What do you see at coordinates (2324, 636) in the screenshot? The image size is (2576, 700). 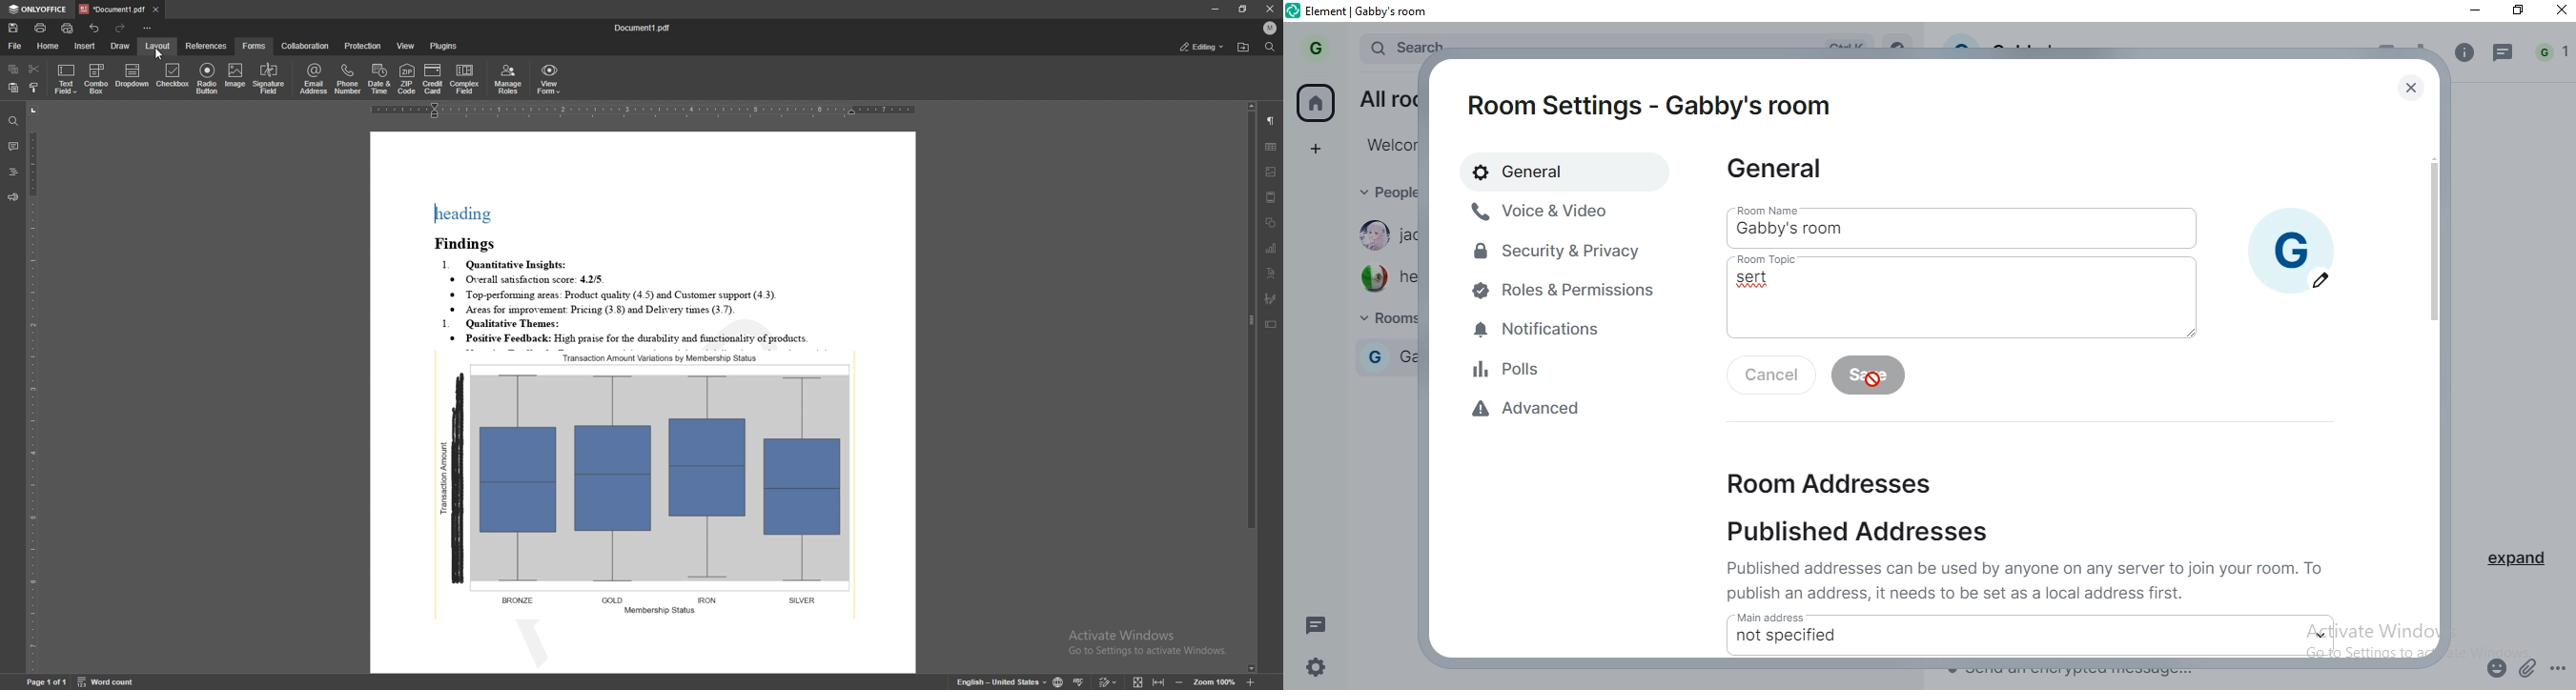 I see `dropdown` at bounding box center [2324, 636].